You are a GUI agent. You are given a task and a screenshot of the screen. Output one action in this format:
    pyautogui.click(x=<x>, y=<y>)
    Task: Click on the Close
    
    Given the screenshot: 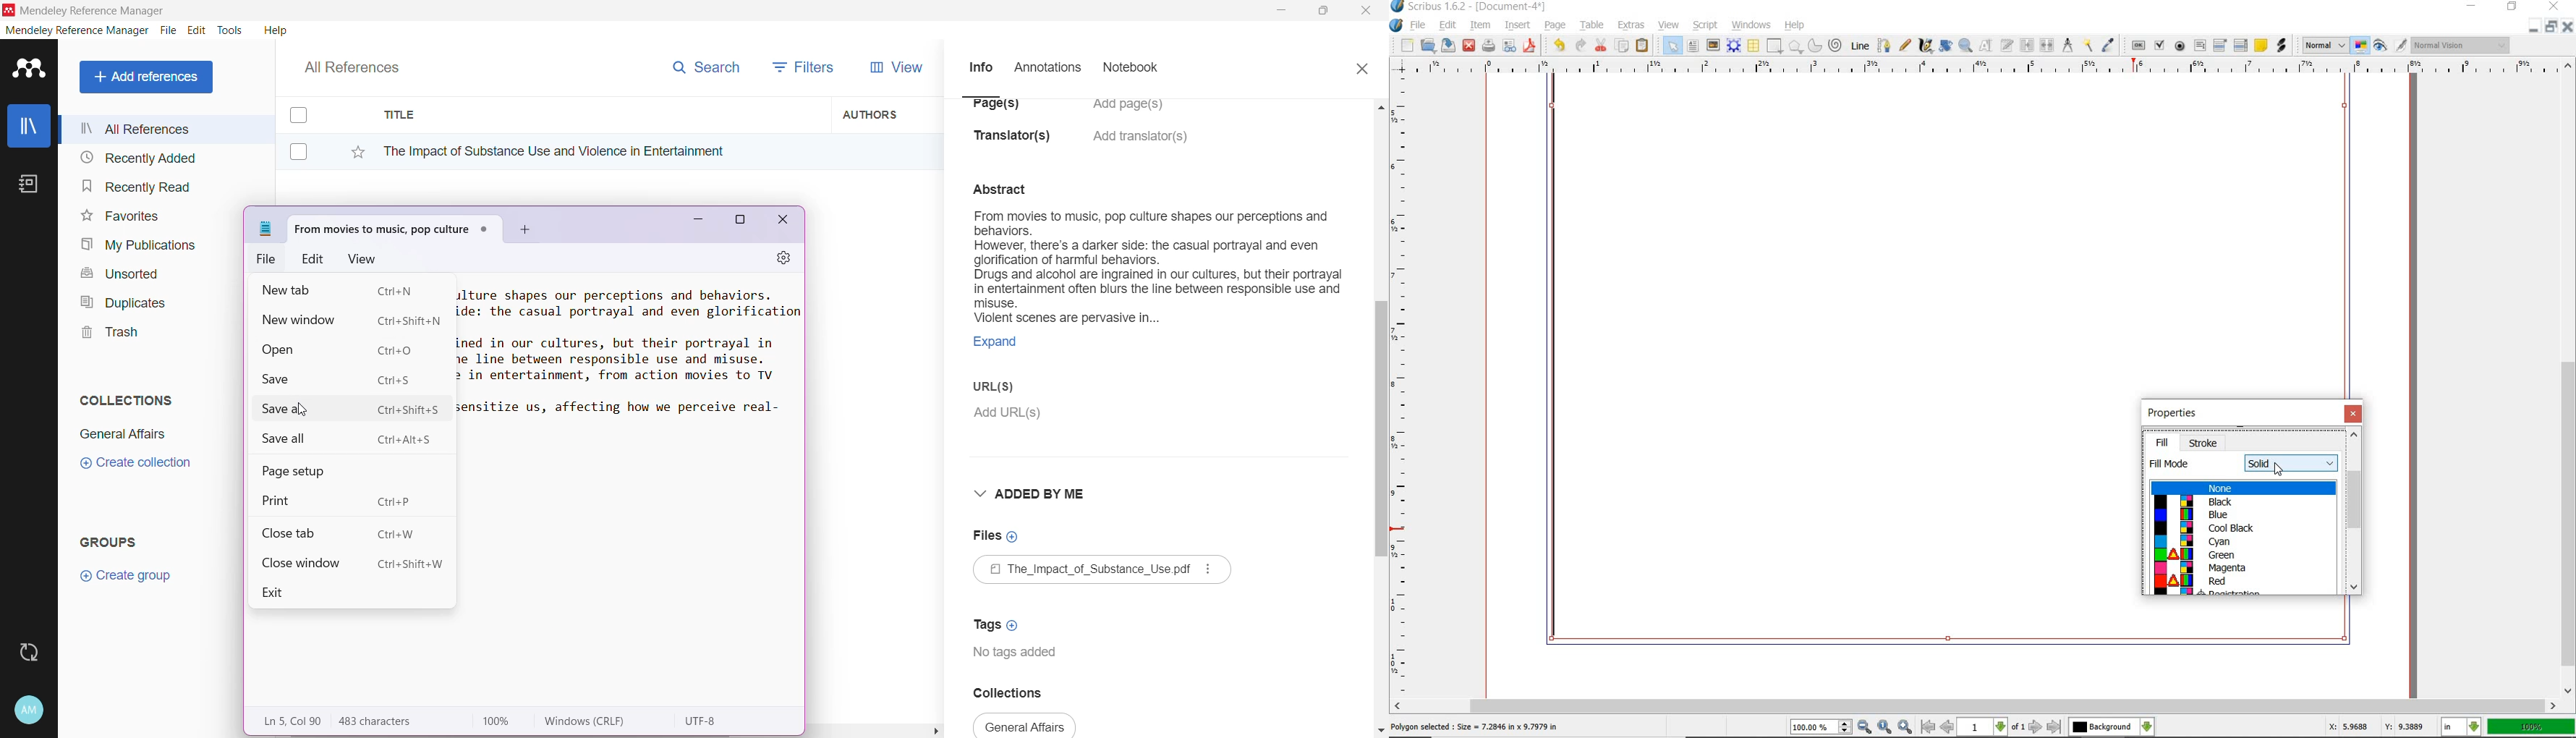 What is the action you would take?
    pyautogui.click(x=1361, y=67)
    